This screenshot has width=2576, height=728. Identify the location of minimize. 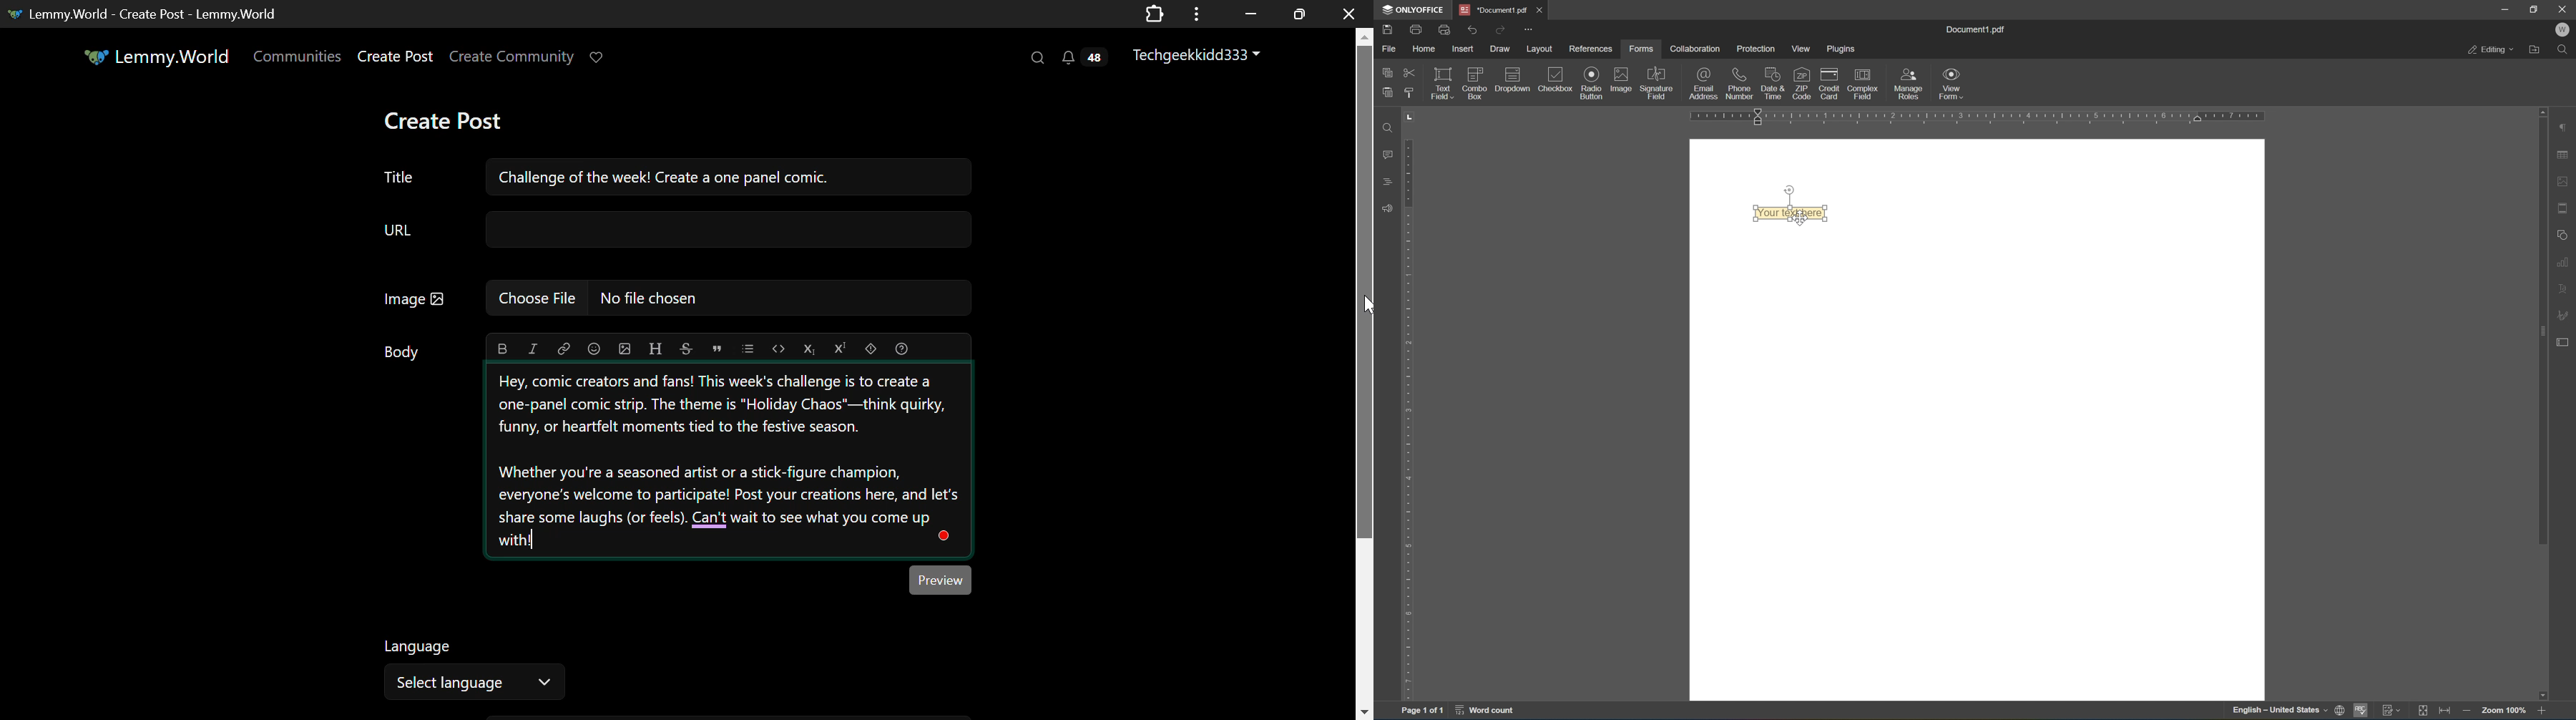
(2505, 10).